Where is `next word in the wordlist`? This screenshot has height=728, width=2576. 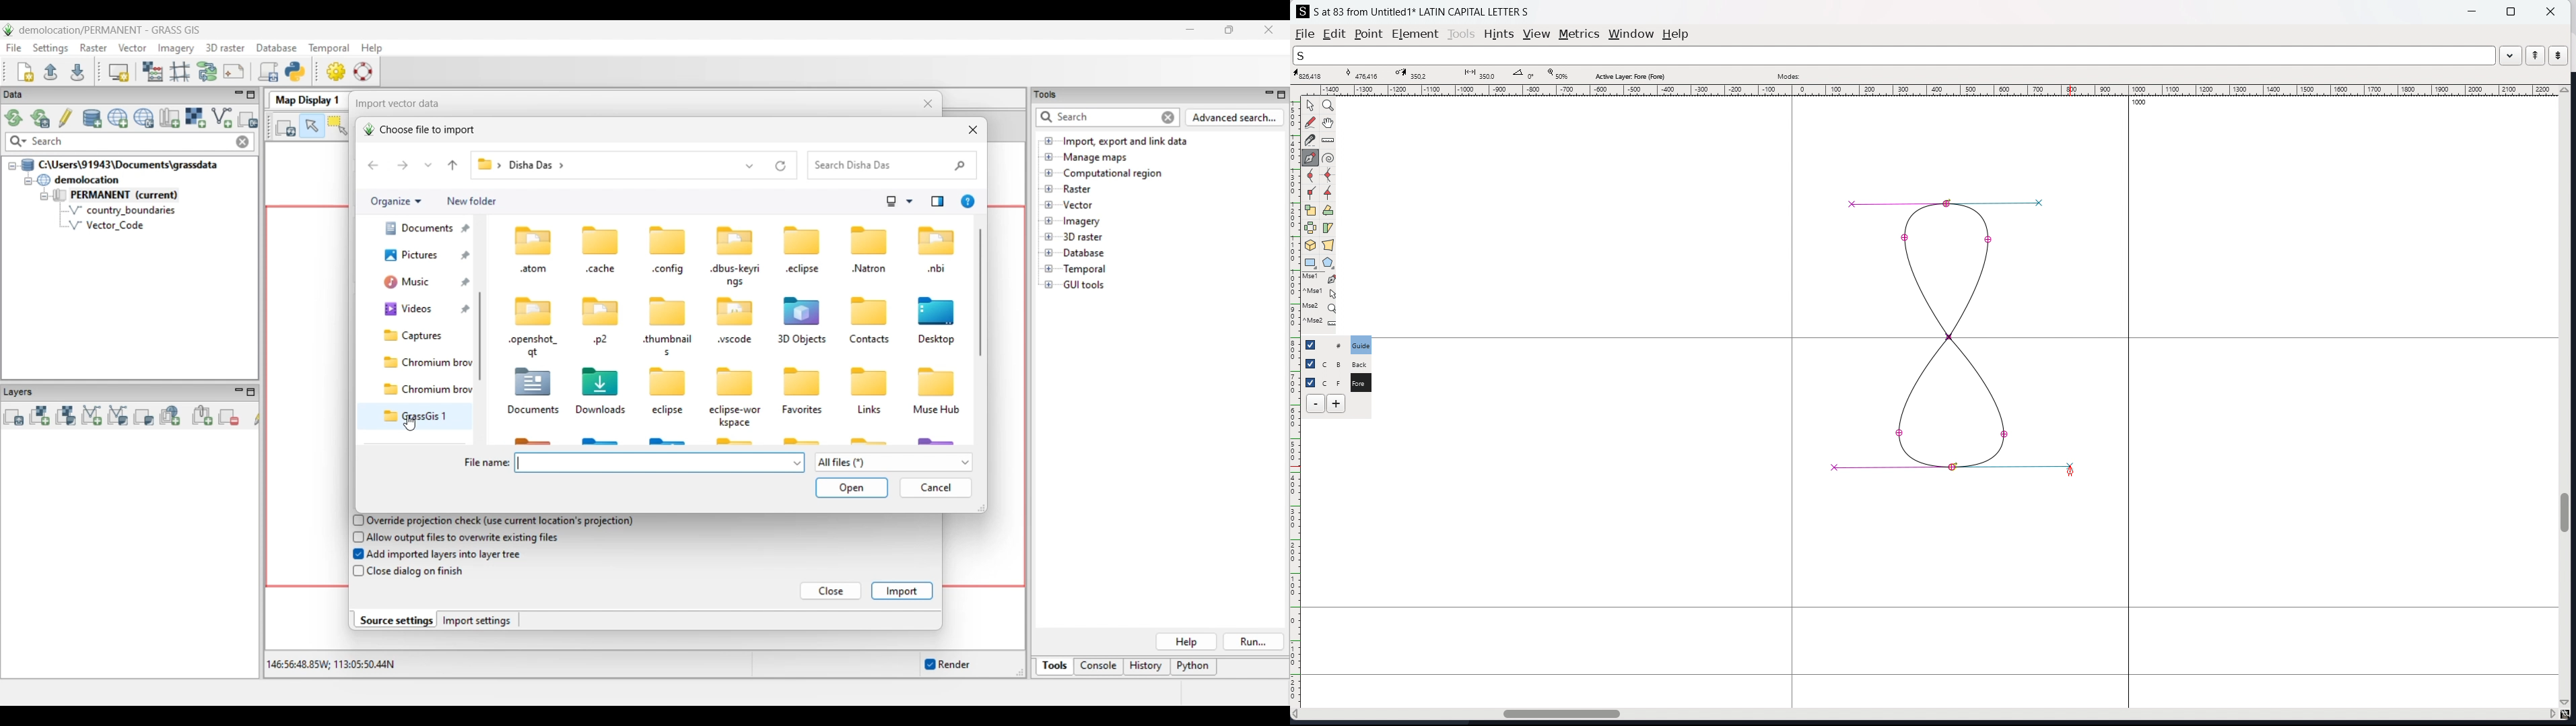 next word in the wordlist is located at coordinates (2558, 55).